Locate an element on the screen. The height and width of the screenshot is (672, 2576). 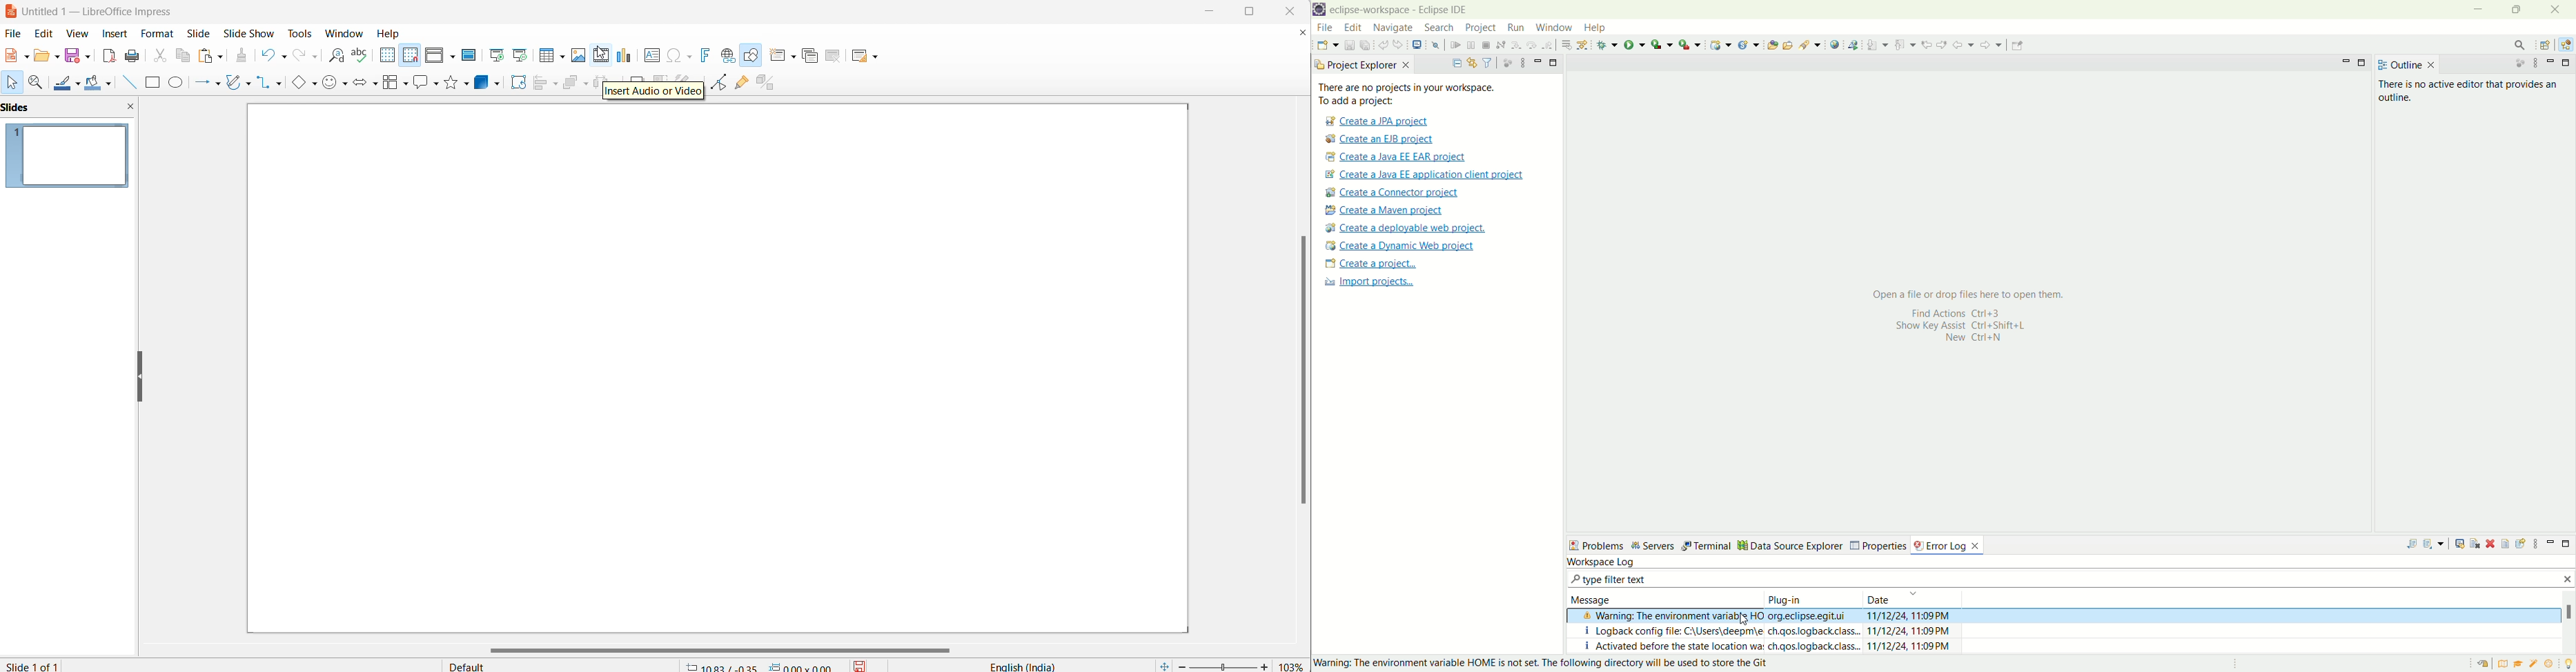
line color is located at coordinates (64, 83).